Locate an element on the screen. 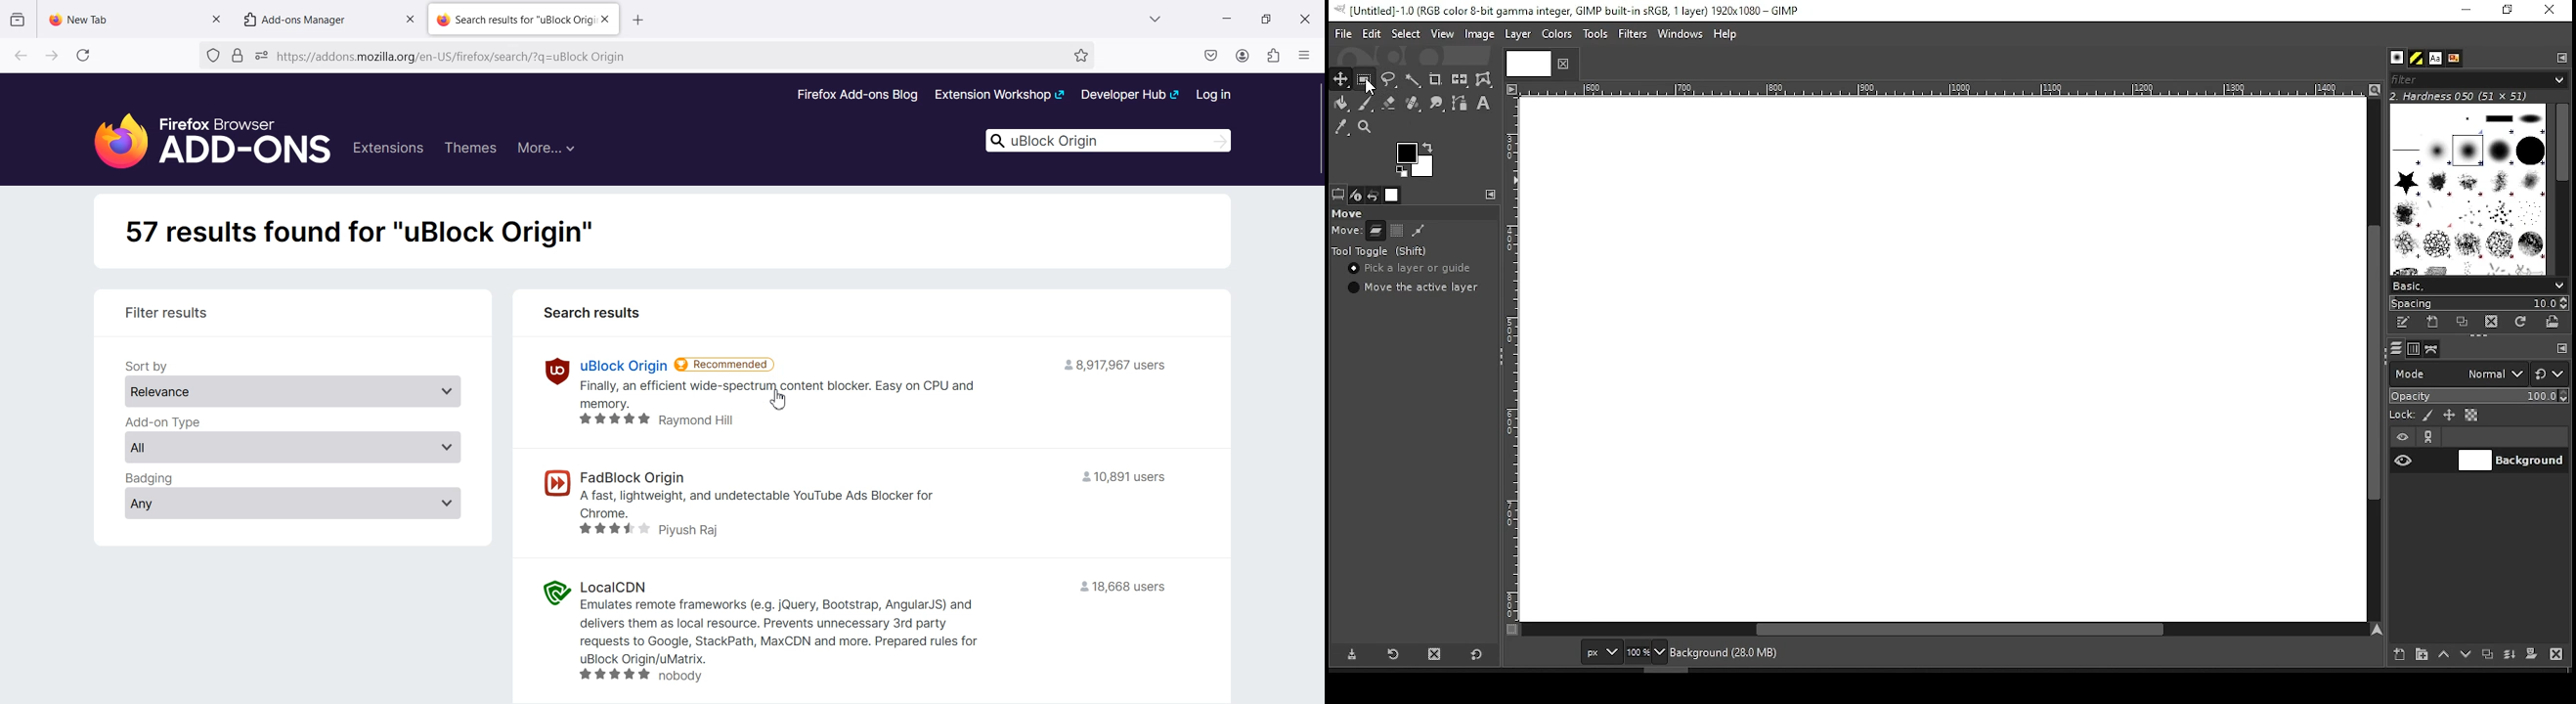 The width and height of the screenshot is (2576, 728). No trackers known to Firefox is located at coordinates (211, 56).